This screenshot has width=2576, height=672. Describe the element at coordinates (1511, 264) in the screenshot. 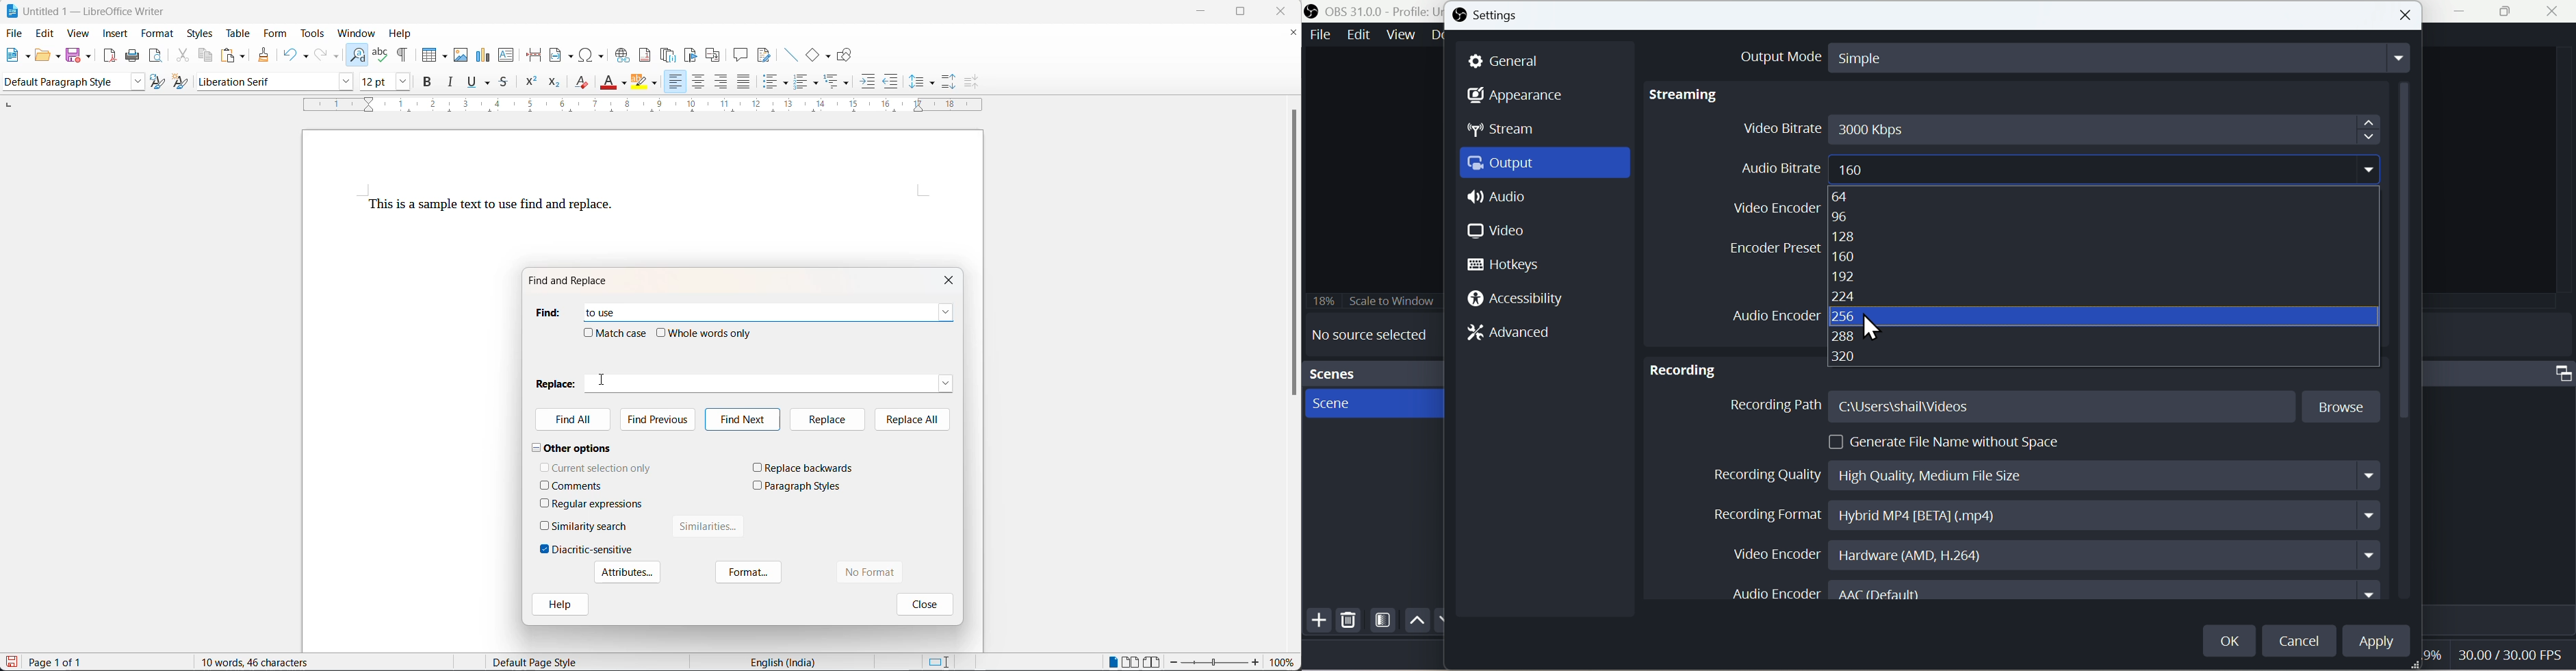

I see `Hotkeys` at that location.